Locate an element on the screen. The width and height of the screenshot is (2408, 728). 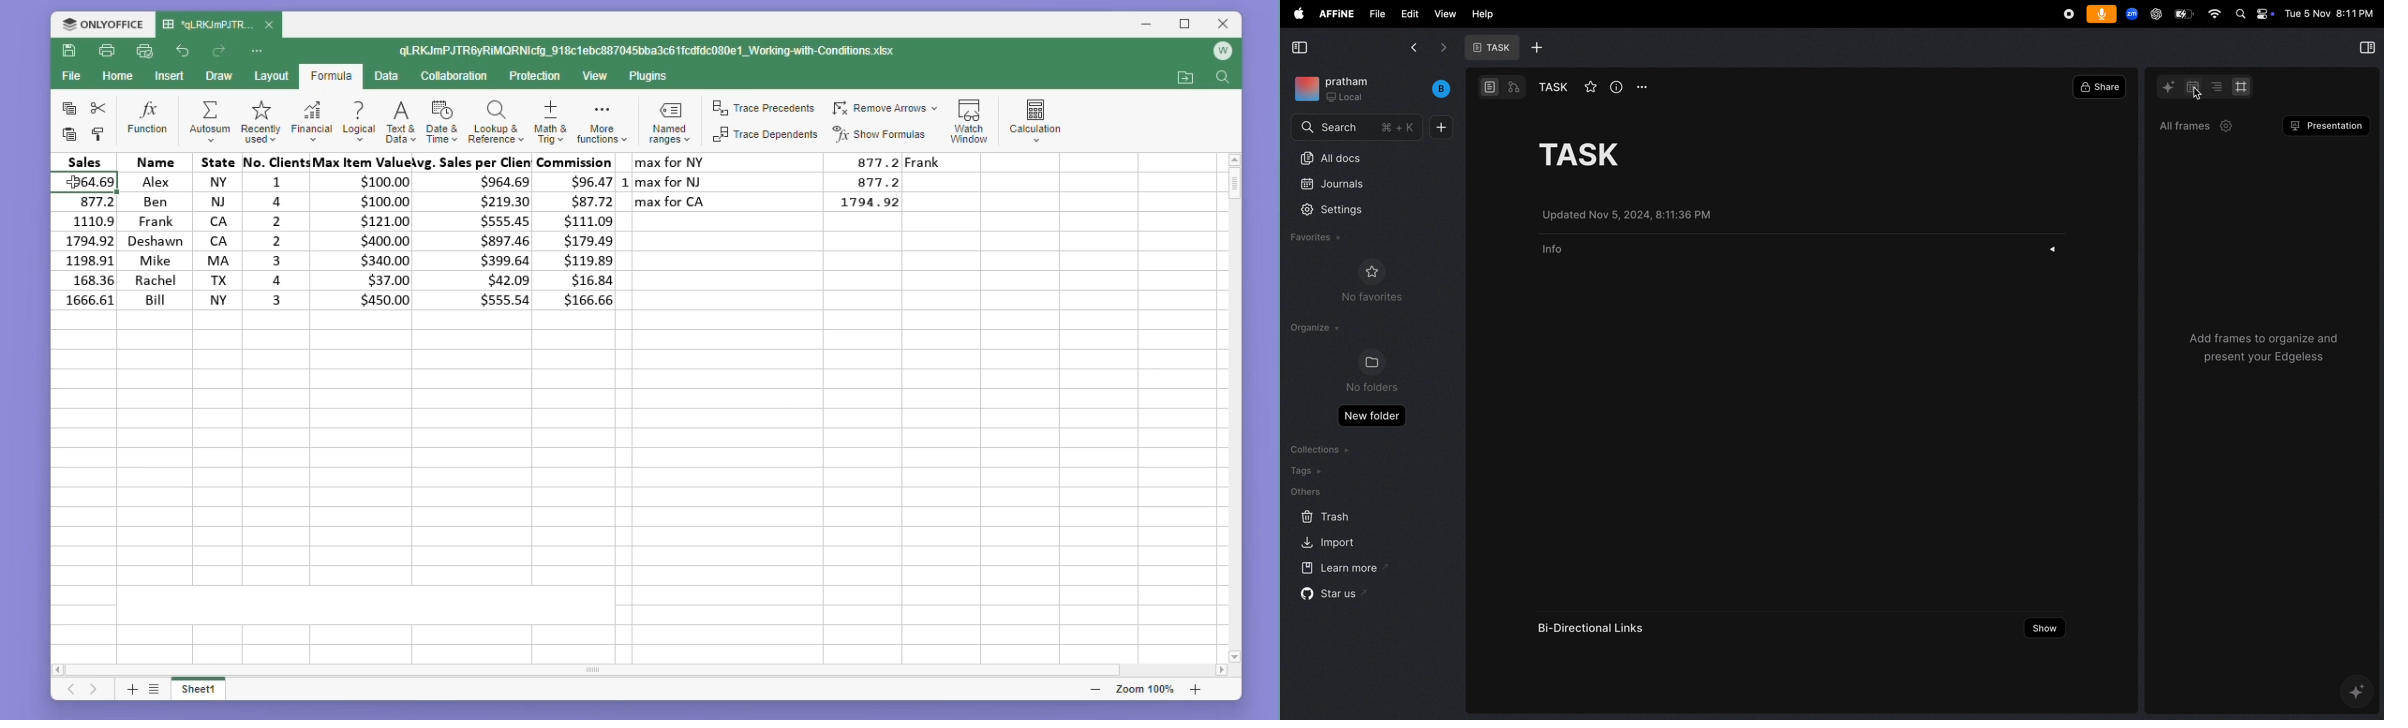
Recently used is located at coordinates (258, 120).